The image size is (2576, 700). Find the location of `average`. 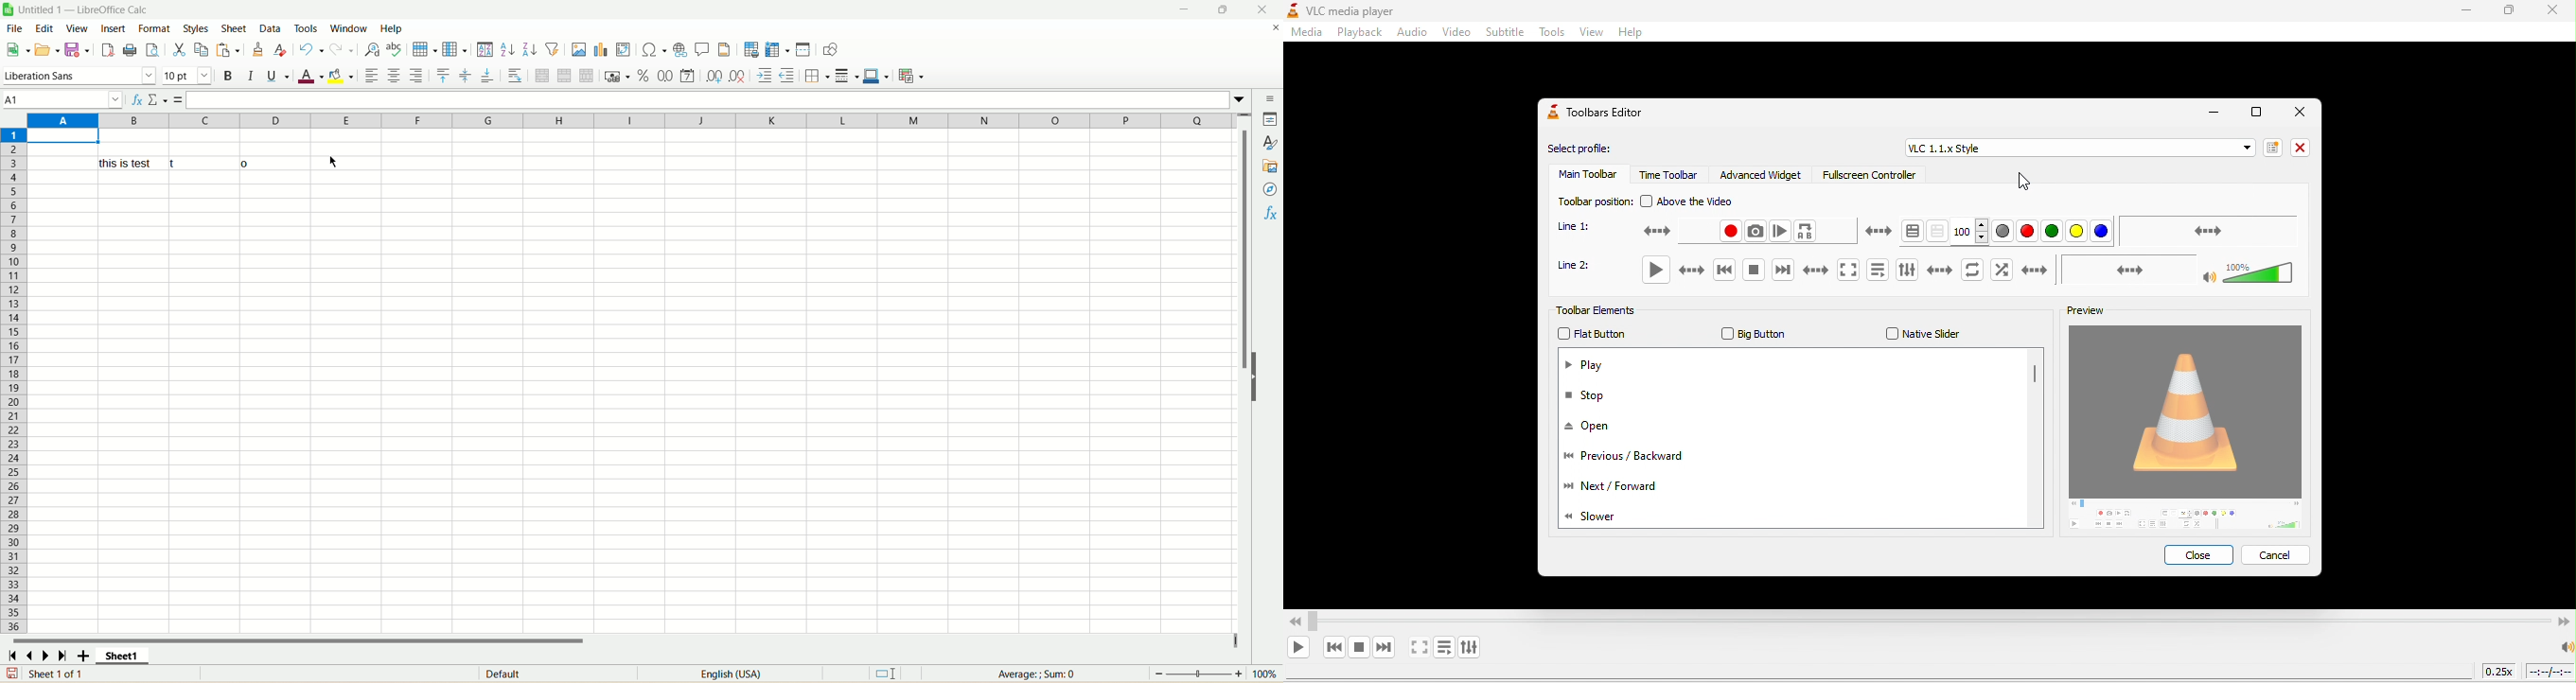

average is located at coordinates (1034, 674).